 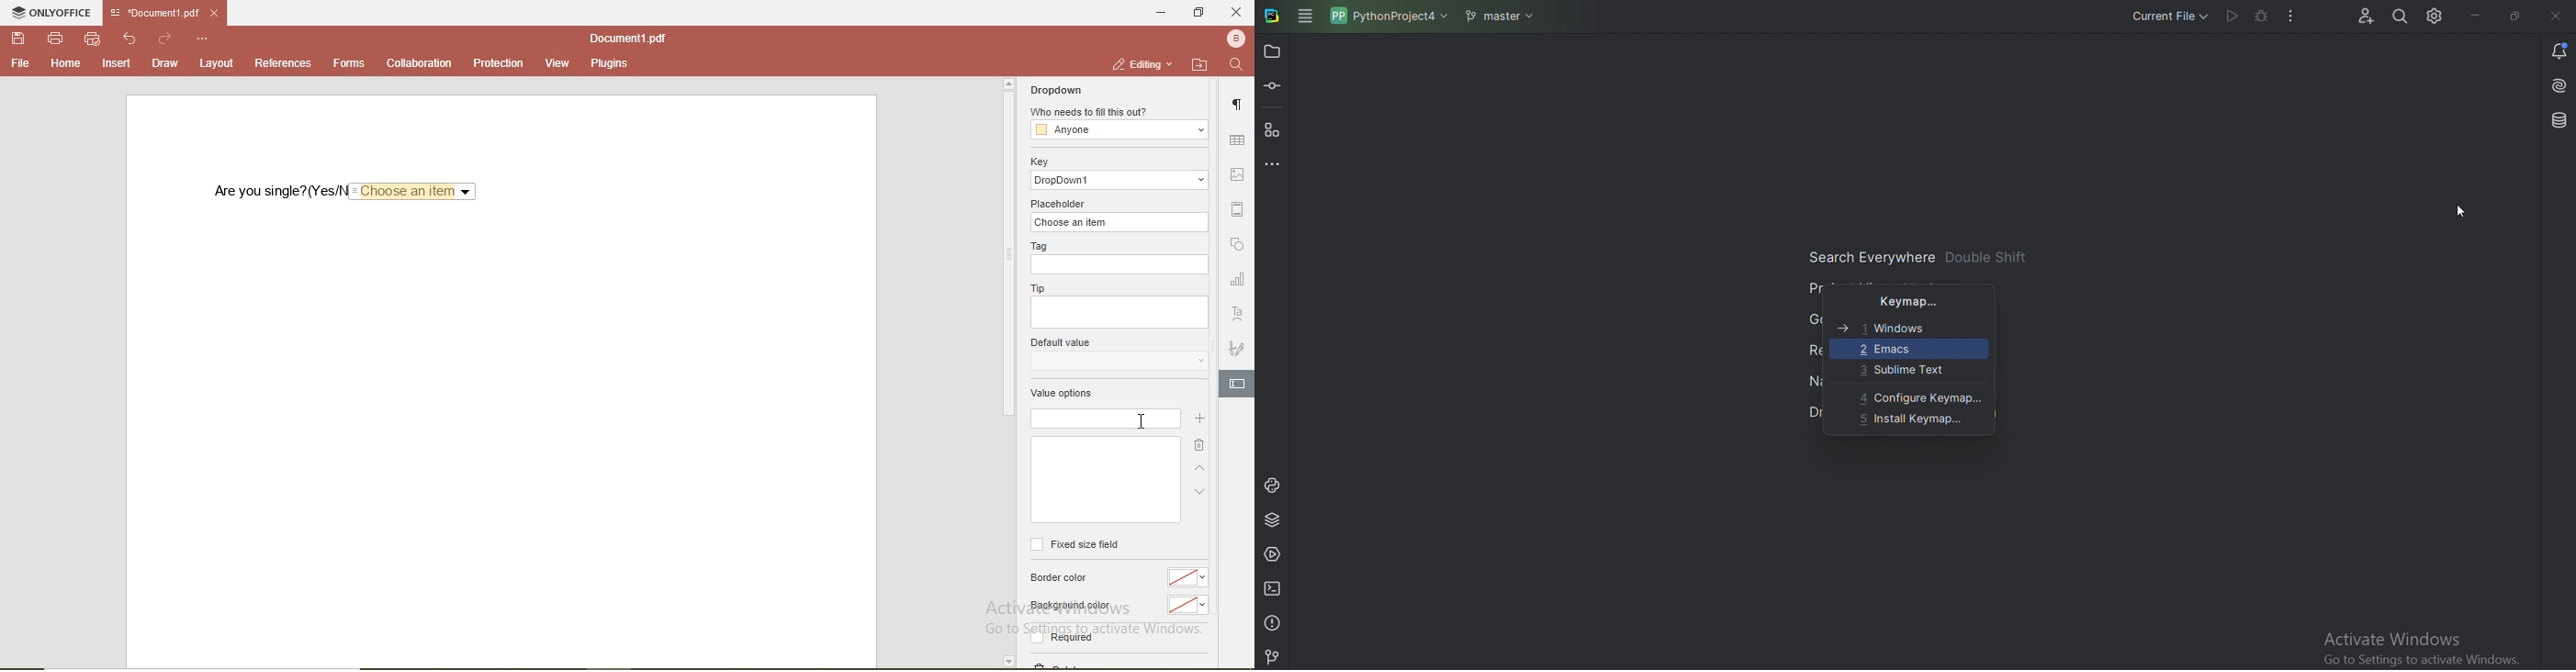 What do you see at coordinates (1239, 67) in the screenshot?
I see `search` at bounding box center [1239, 67].